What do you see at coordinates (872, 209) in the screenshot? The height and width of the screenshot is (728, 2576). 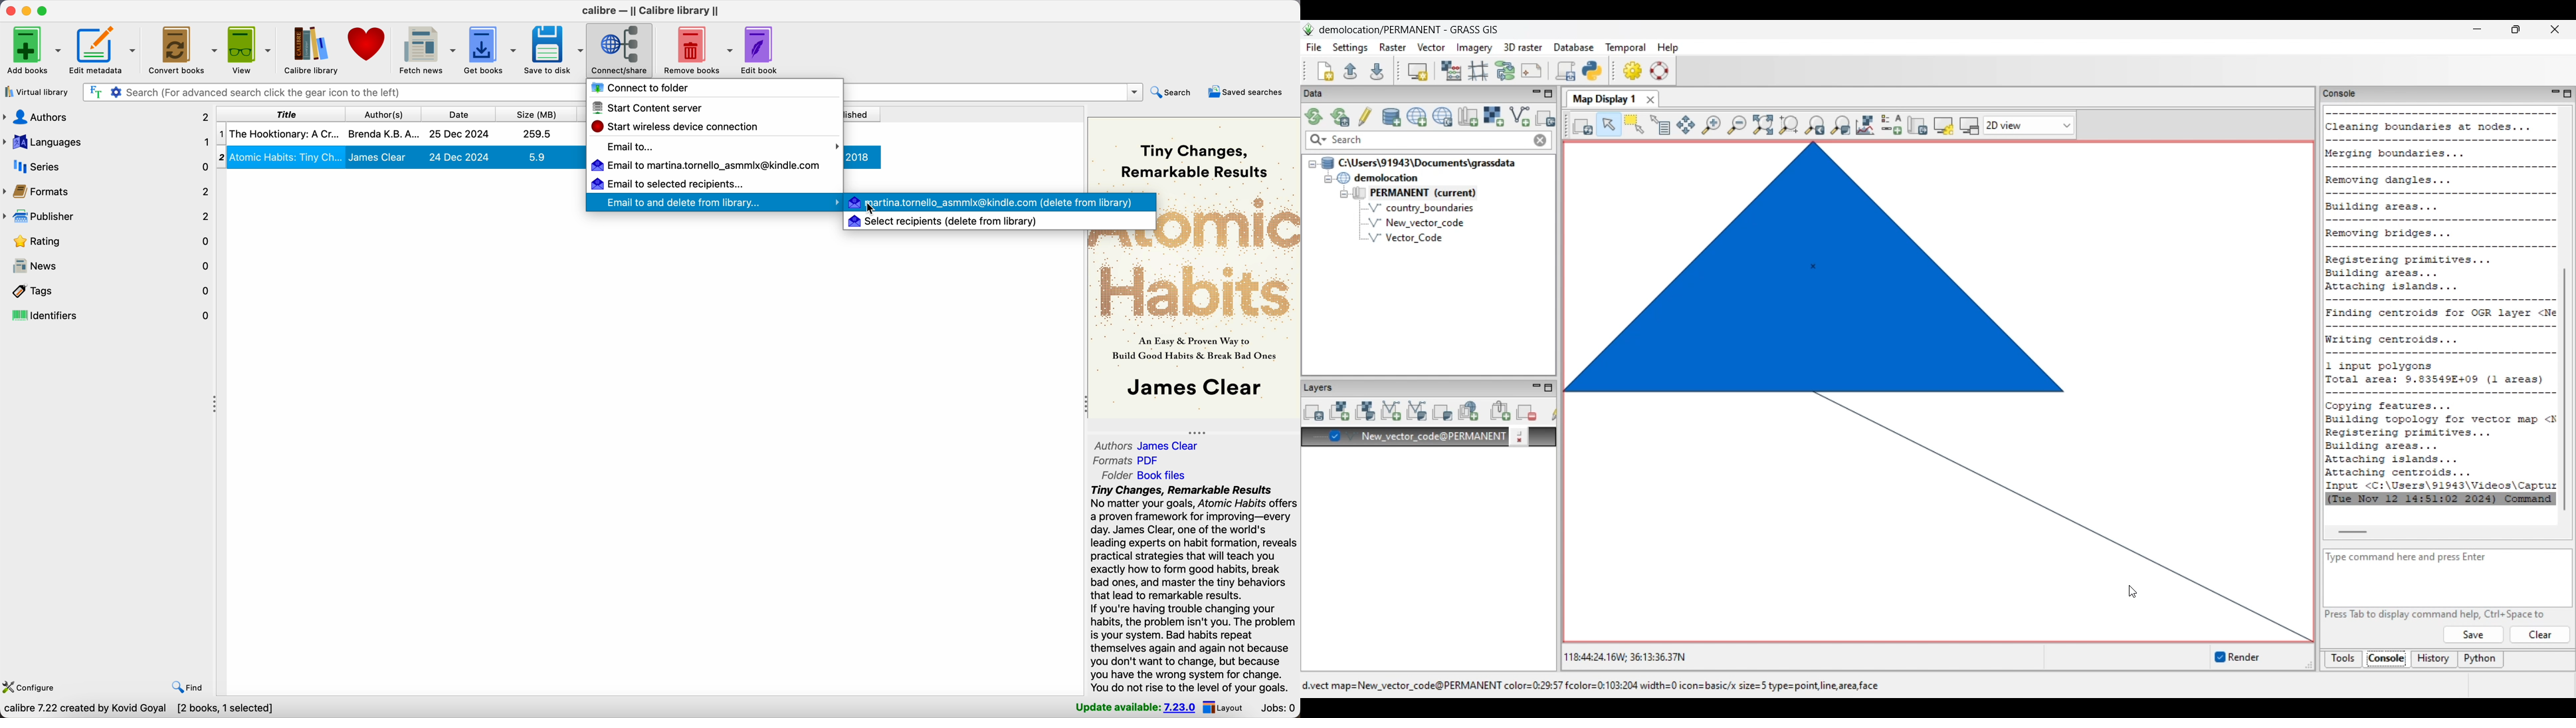 I see `Cursor` at bounding box center [872, 209].